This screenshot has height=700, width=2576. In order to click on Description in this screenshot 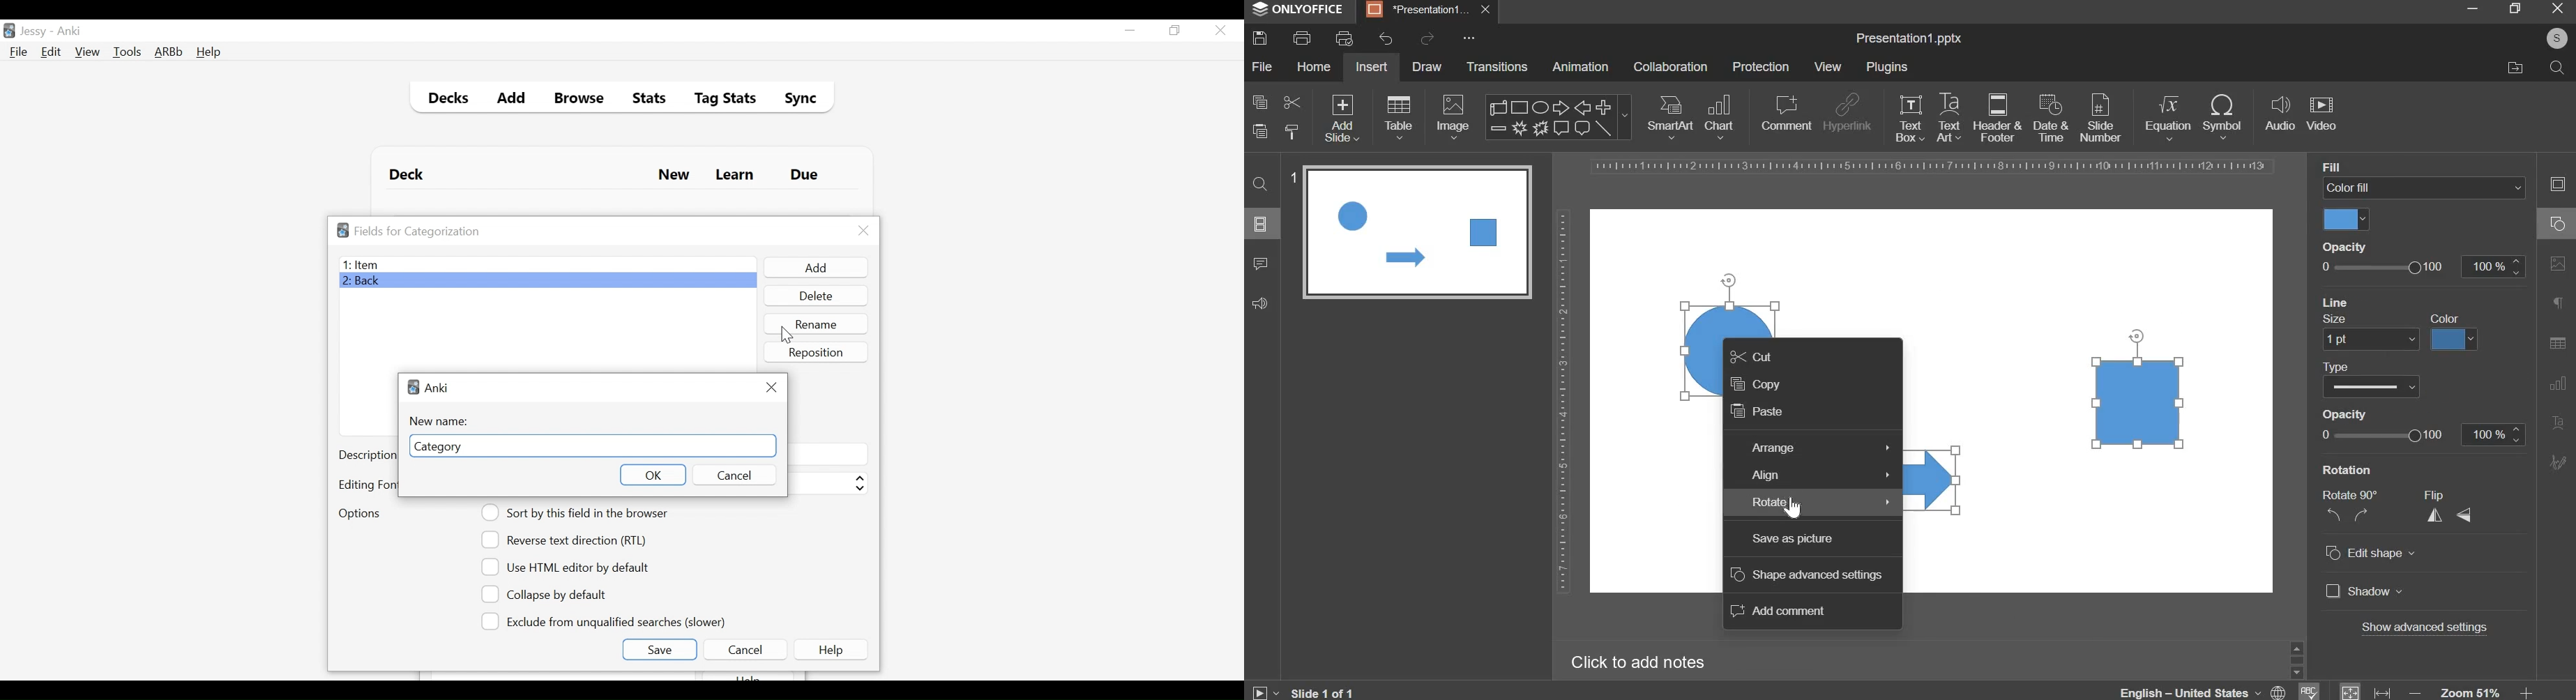, I will do `click(367, 456)`.